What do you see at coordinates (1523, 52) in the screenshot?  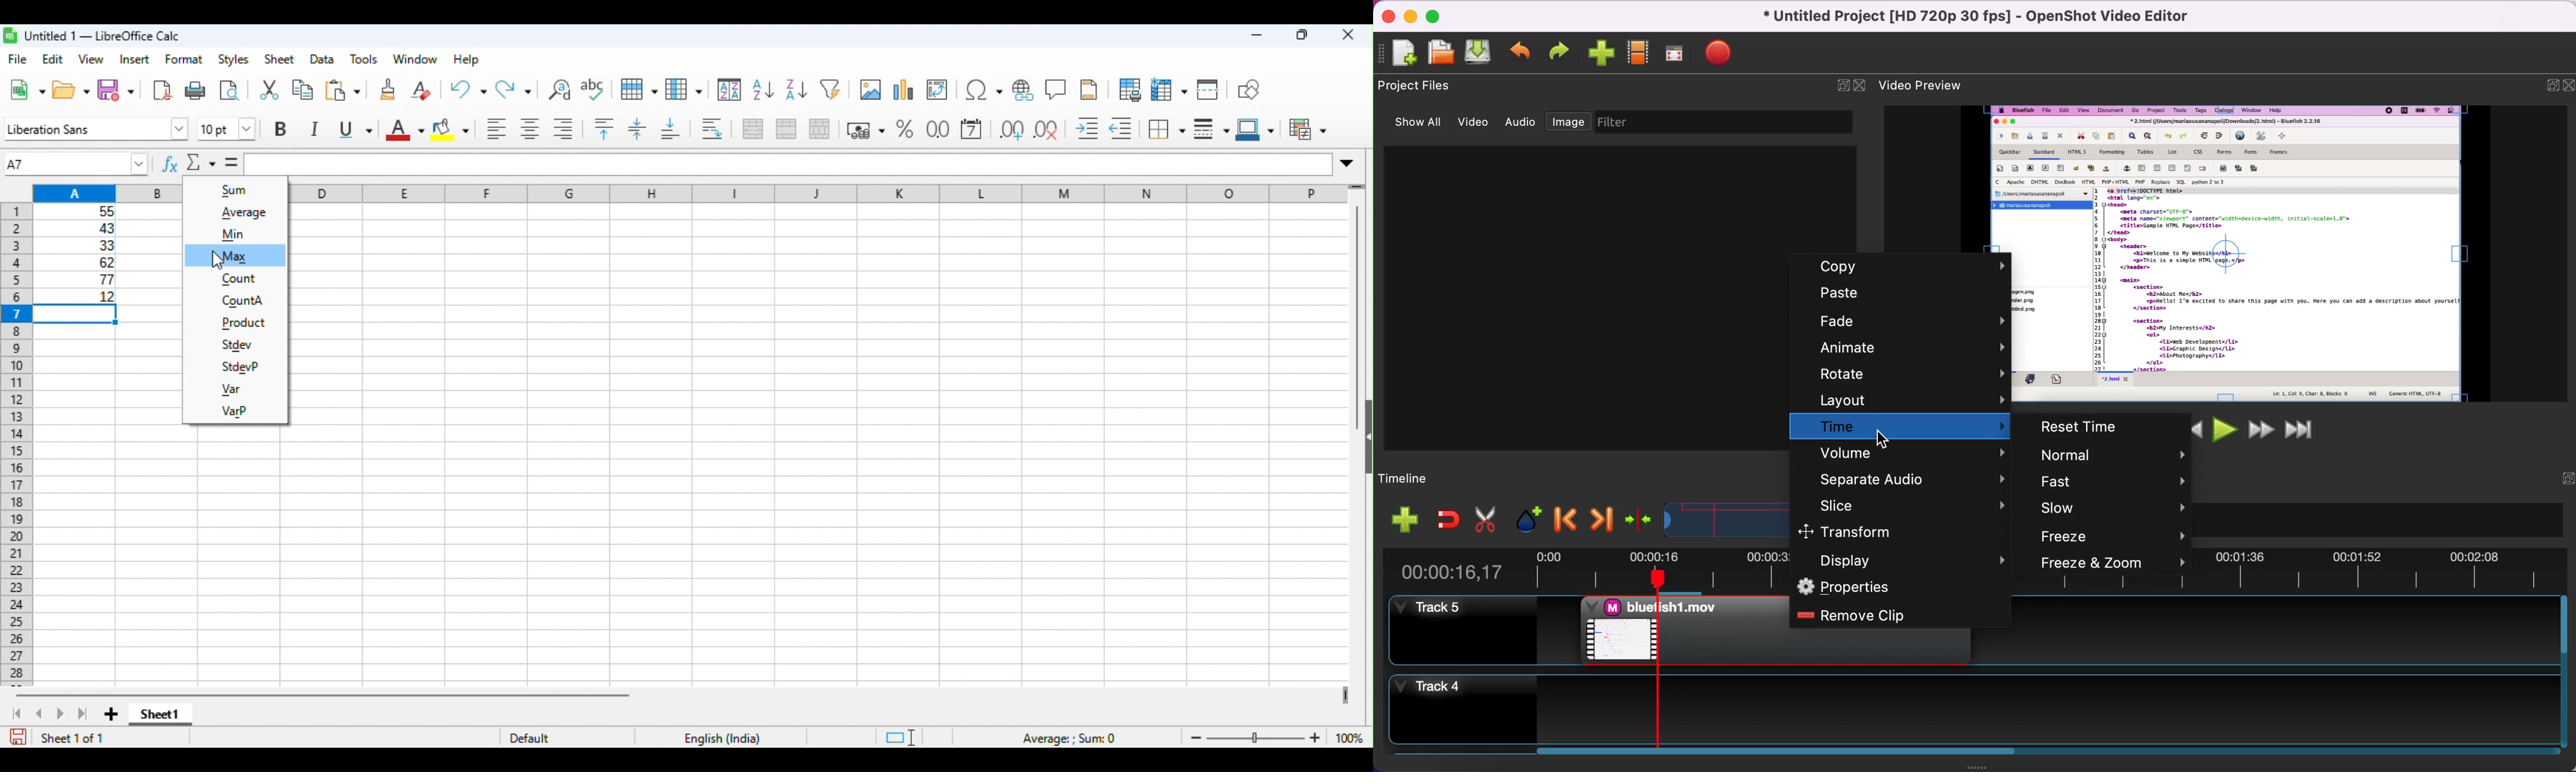 I see `undo` at bounding box center [1523, 52].